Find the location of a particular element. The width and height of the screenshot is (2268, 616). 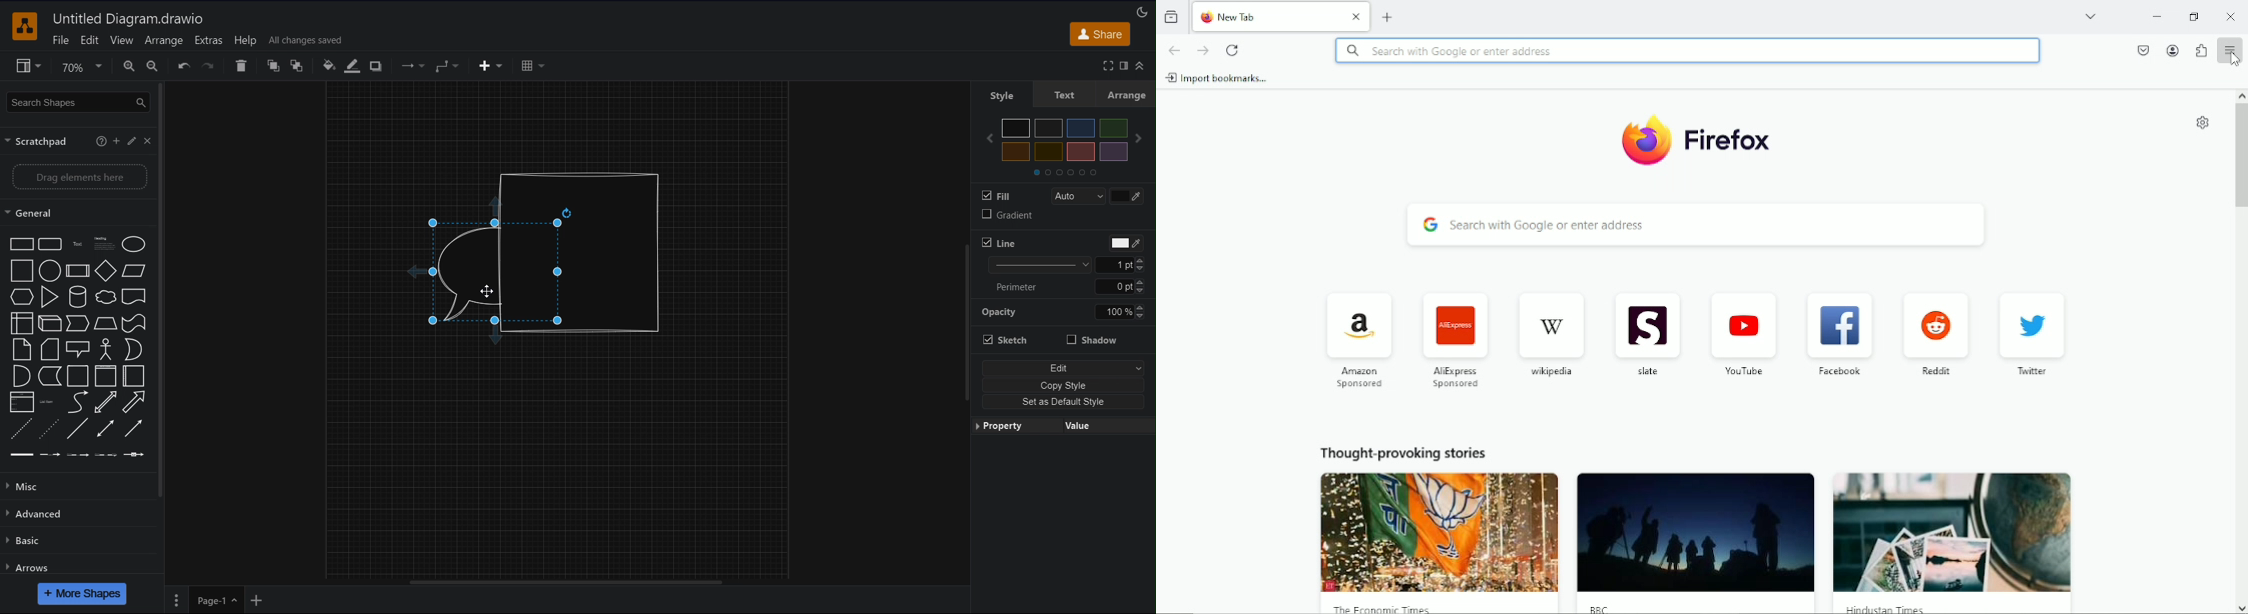

Tape is located at coordinates (133, 324).